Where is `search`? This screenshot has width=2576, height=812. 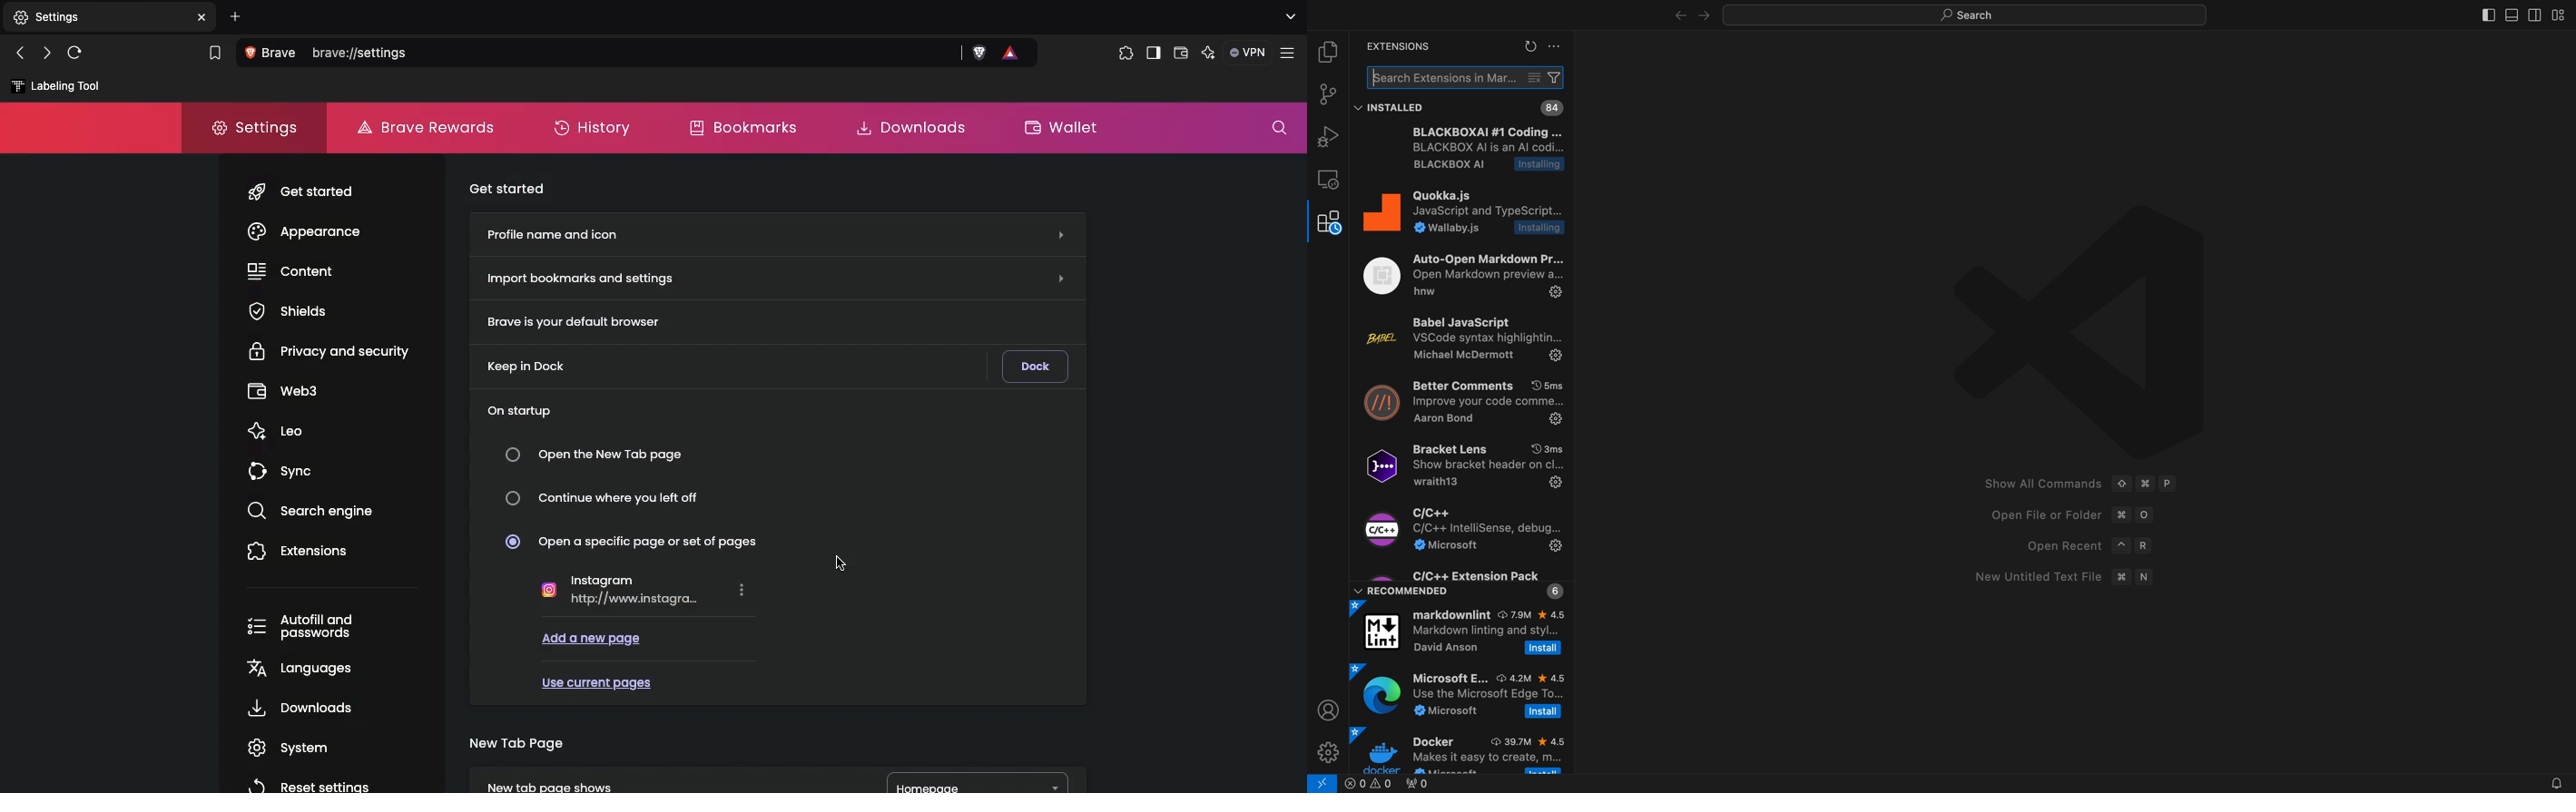 search is located at coordinates (1956, 16).